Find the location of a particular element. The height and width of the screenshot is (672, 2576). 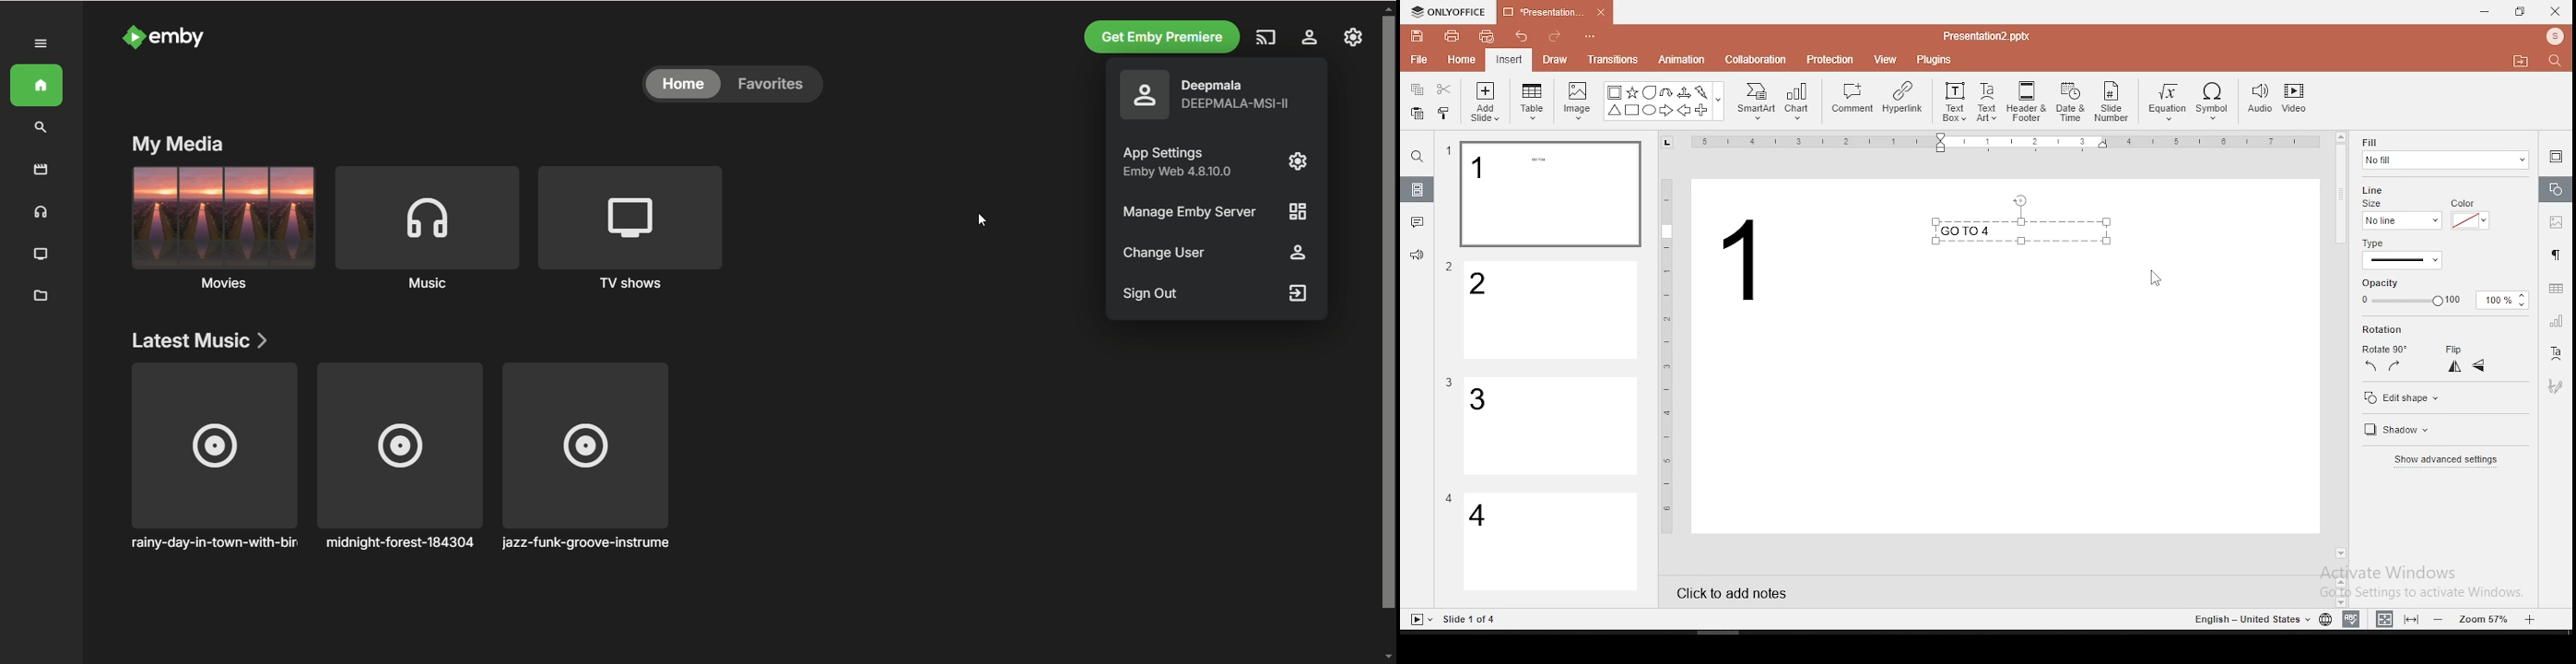

hyperlink is located at coordinates (1901, 97).